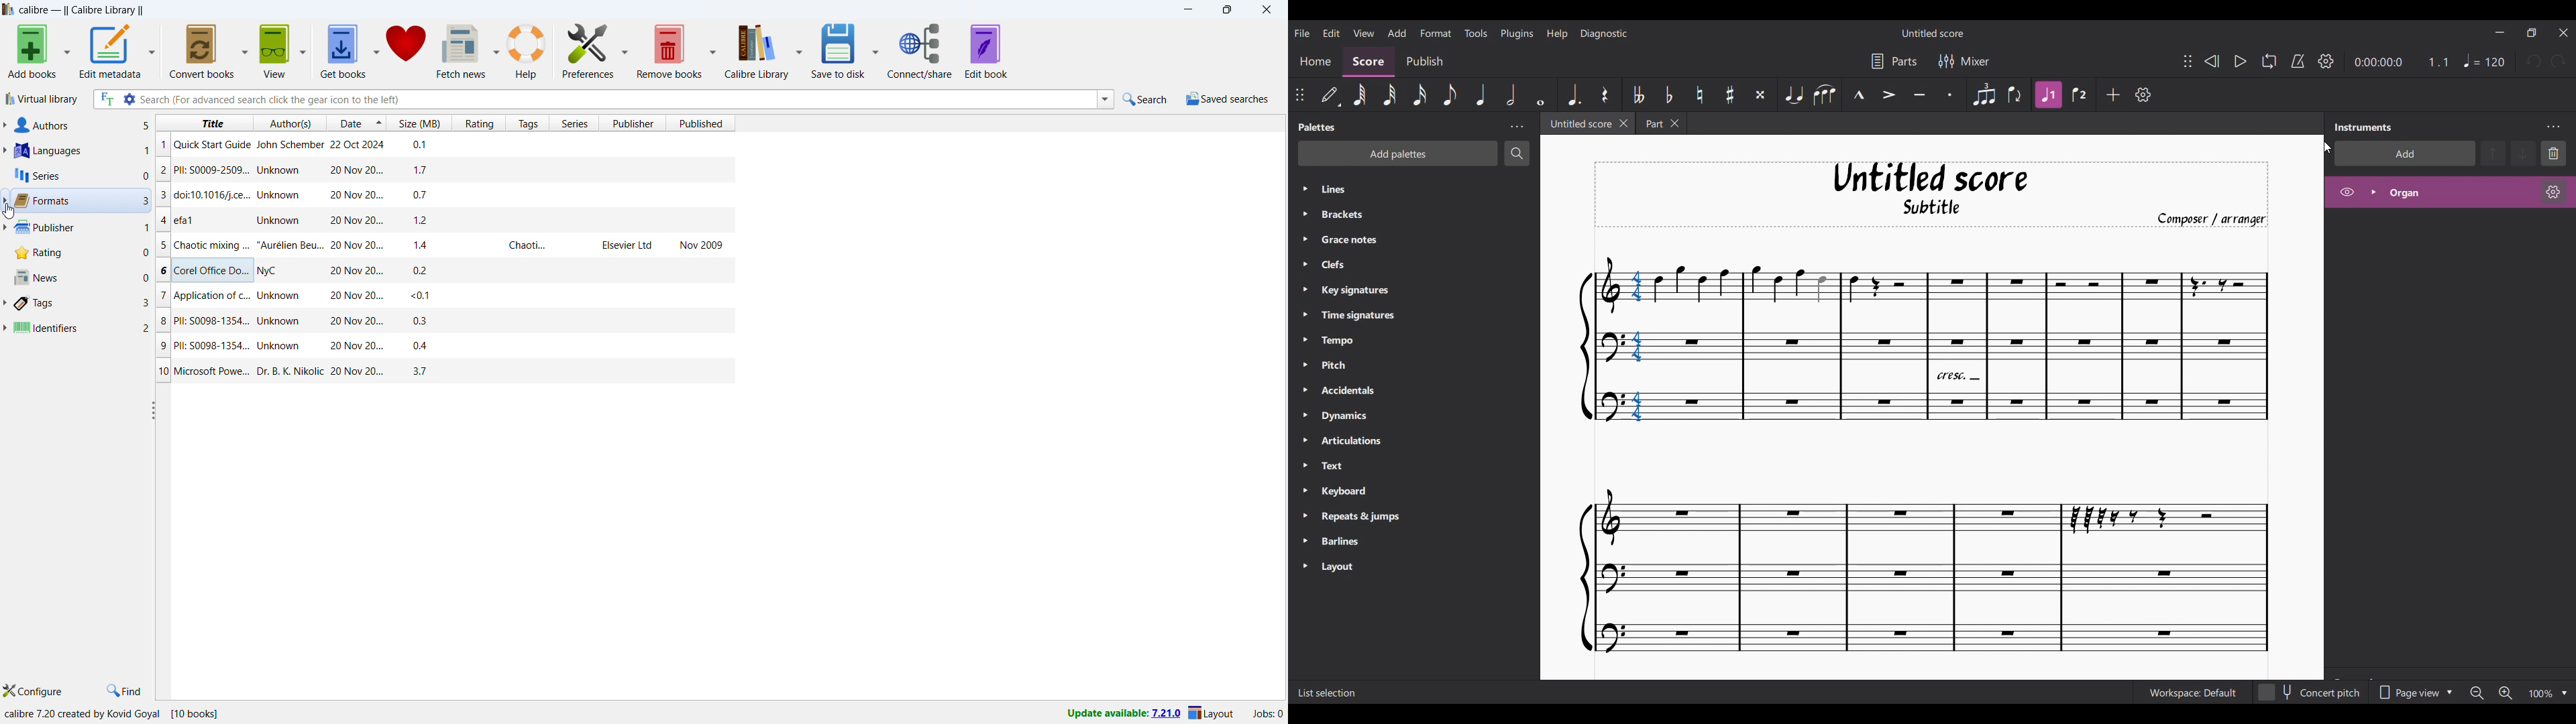 This screenshot has width=2576, height=728. What do you see at coordinates (2326, 61) in the screenshot?
I see `Playback settings` at bounding box center [2326, 61].